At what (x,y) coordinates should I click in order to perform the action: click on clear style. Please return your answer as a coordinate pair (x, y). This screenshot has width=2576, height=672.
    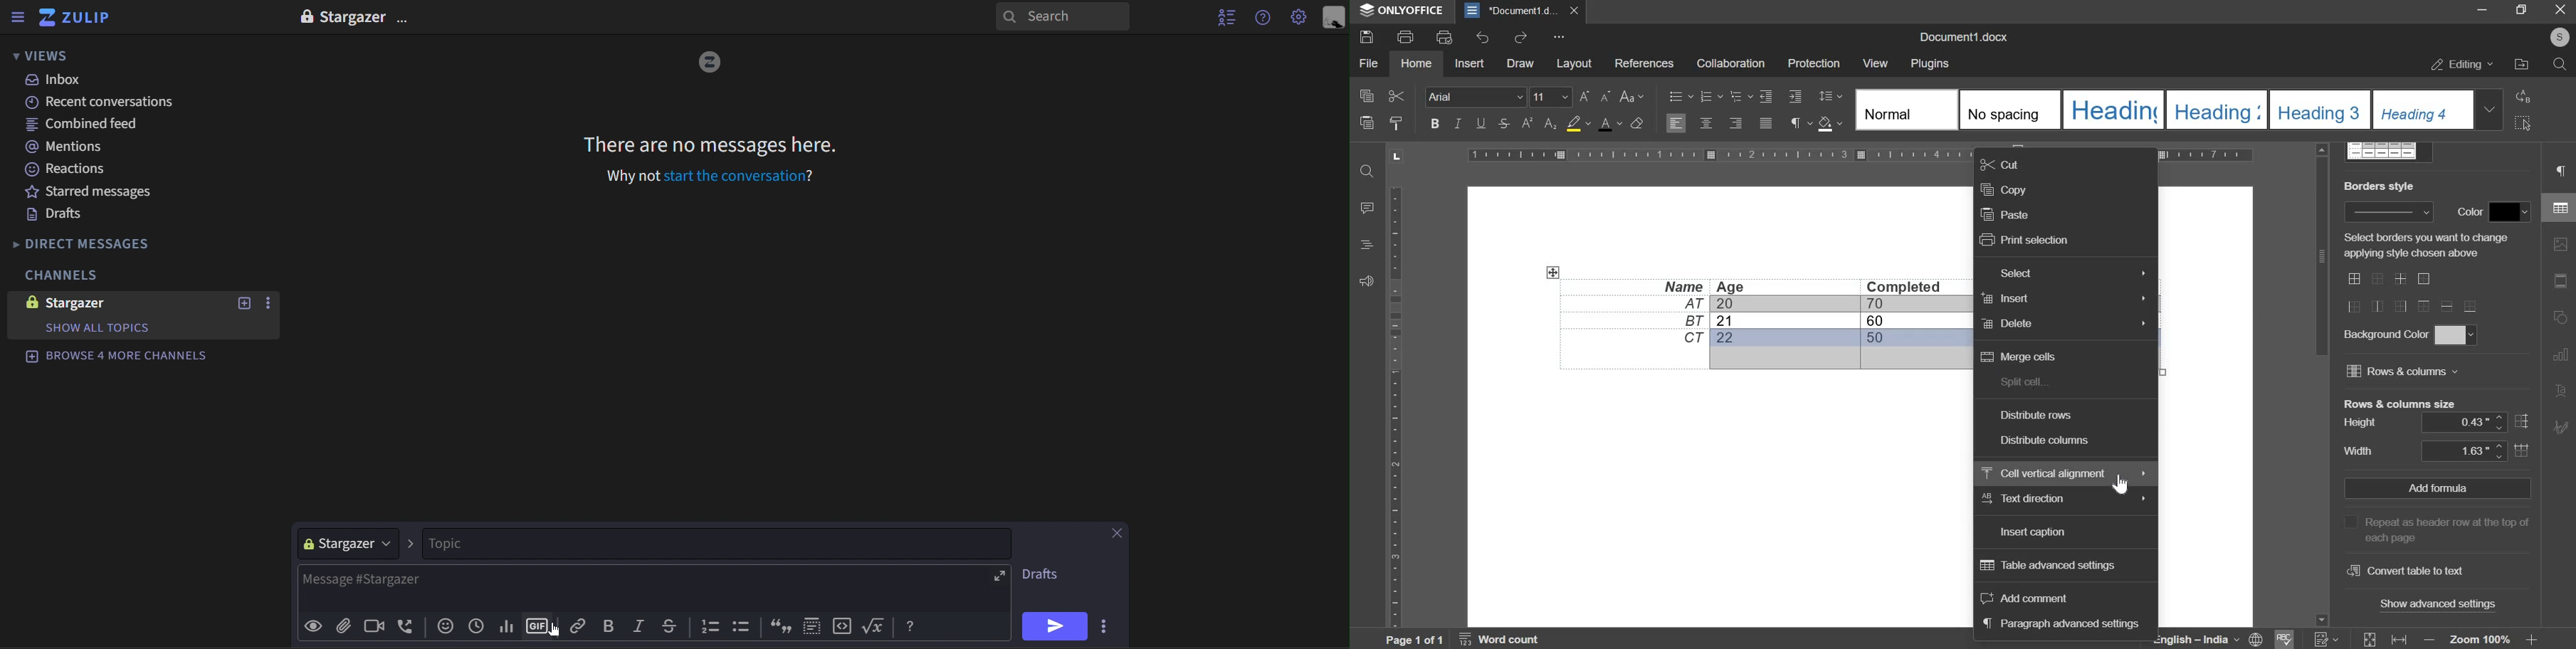
    Looking at the image, I should click on (1637, 122).